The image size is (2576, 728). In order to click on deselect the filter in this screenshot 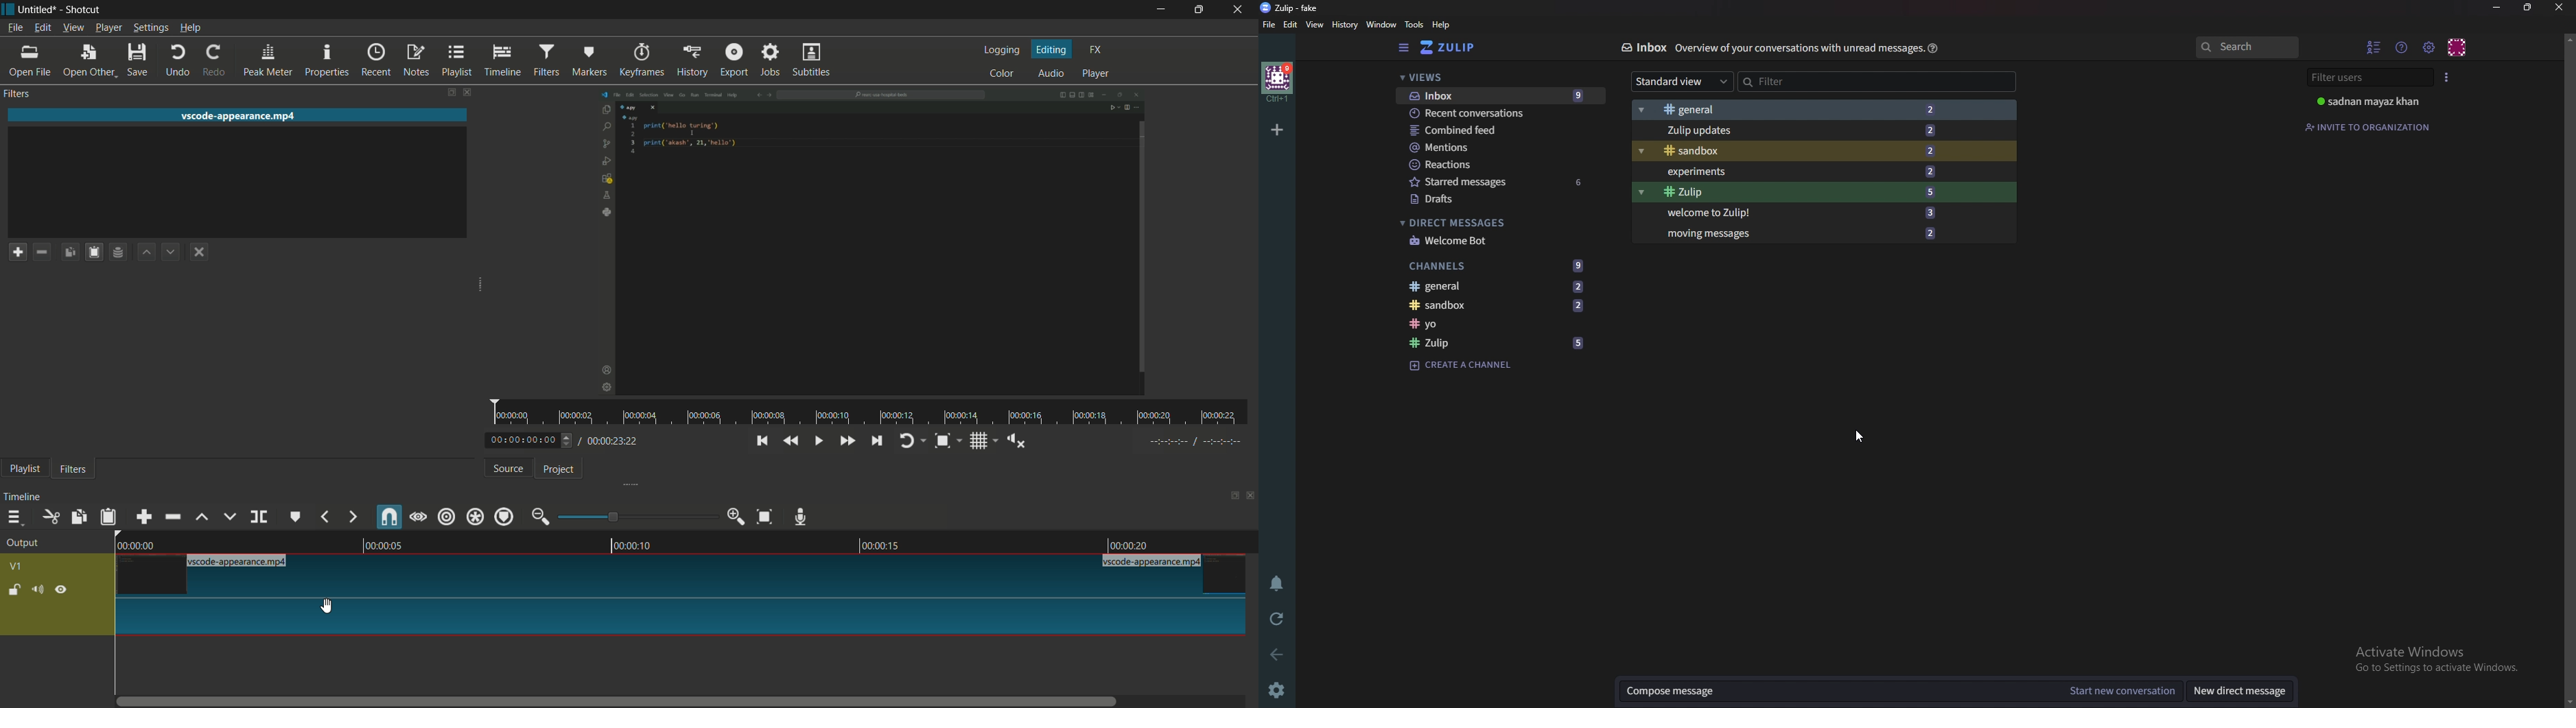, I will do `click(199, 252)`.